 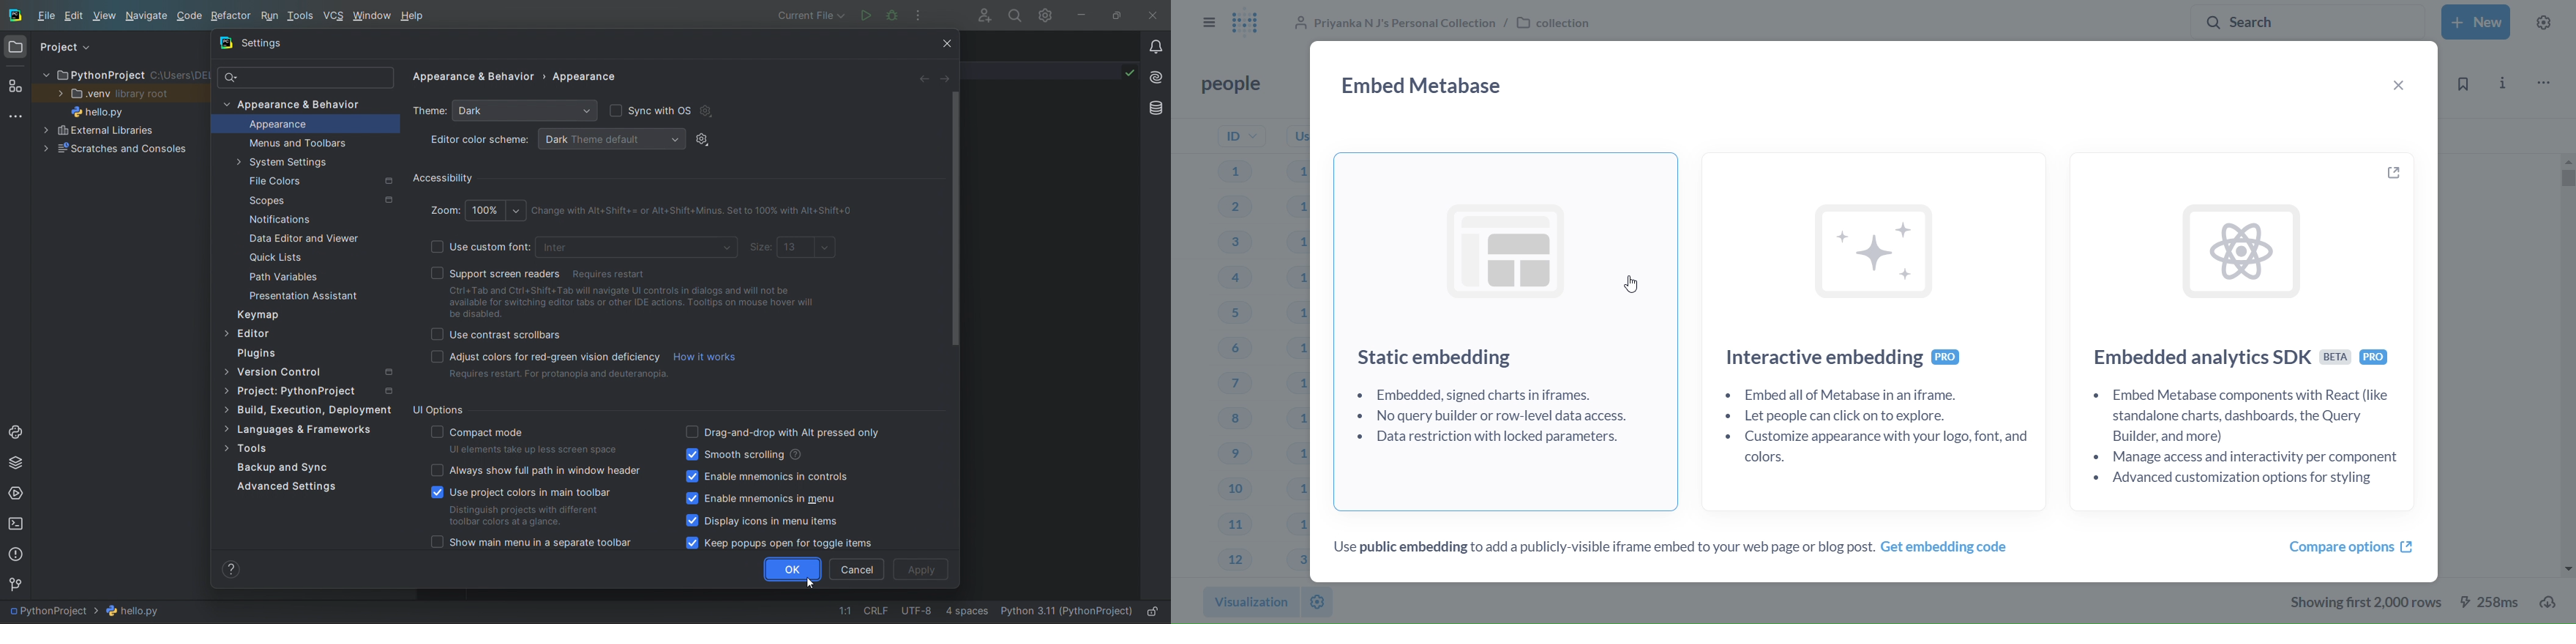 What do you see at coordinates (923, 78) in the screenshot?
I see `arrow left` at bounding box center [923, 78].